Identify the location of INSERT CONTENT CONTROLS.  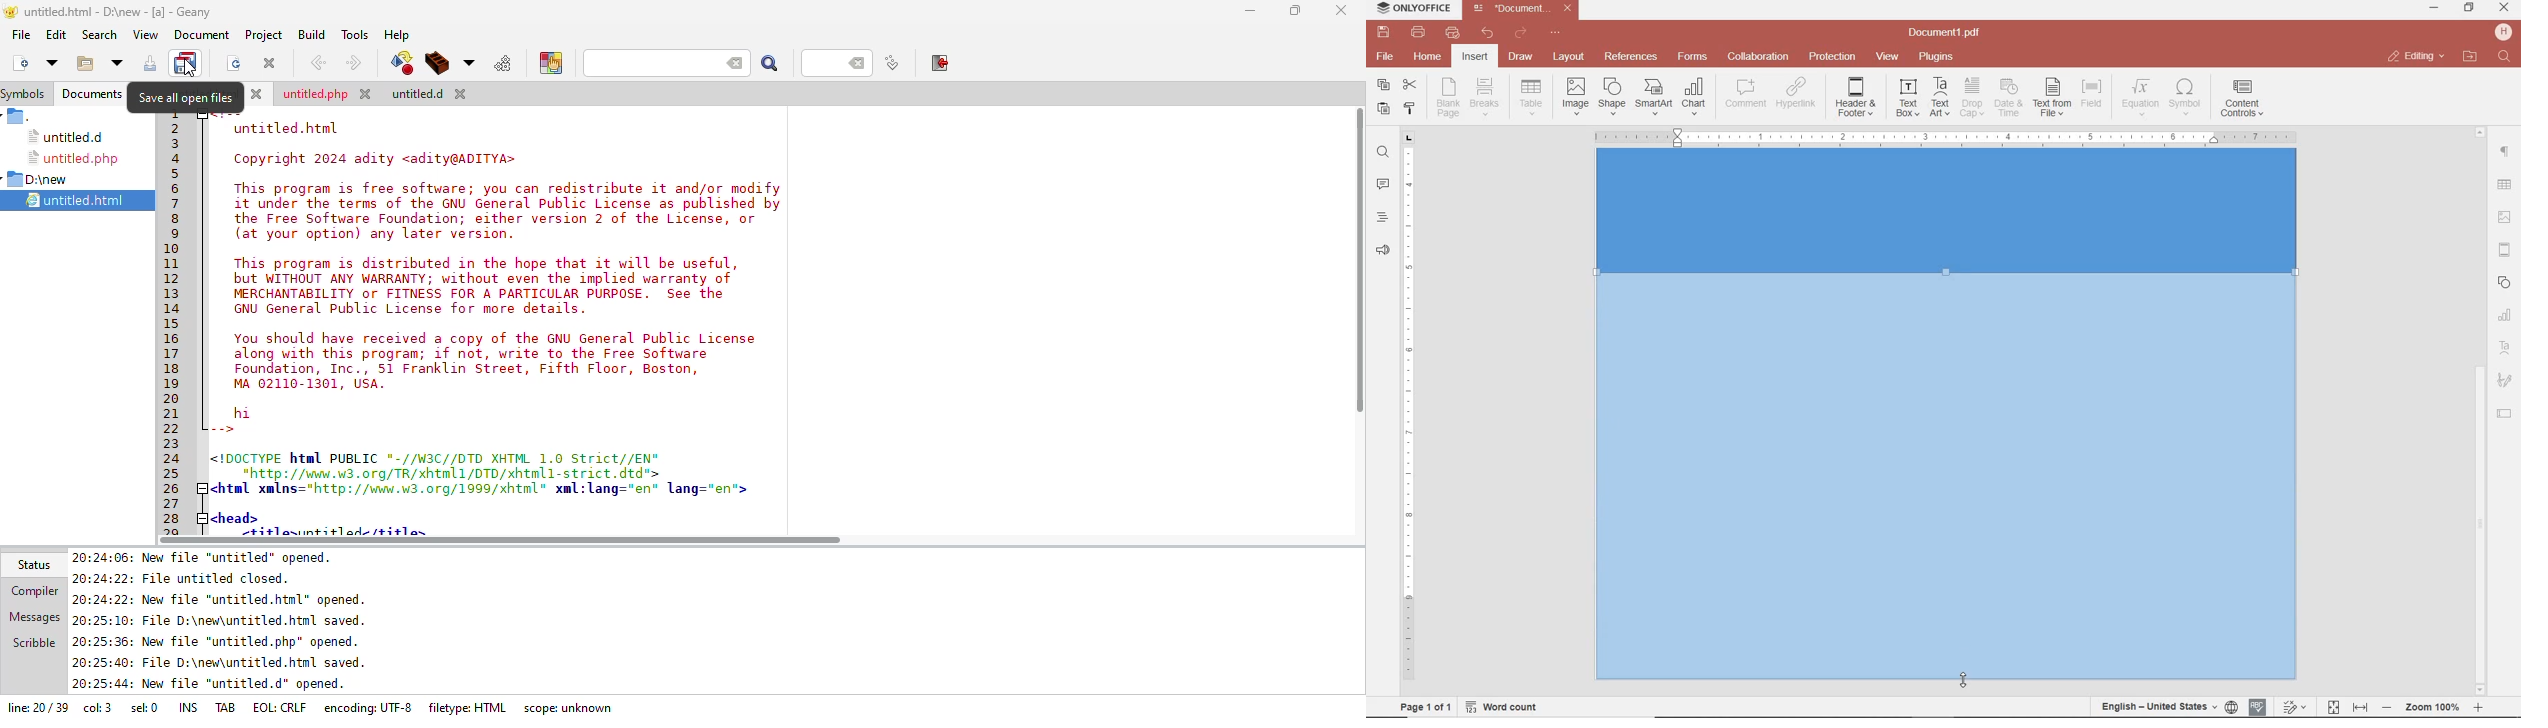
(2242, 99).